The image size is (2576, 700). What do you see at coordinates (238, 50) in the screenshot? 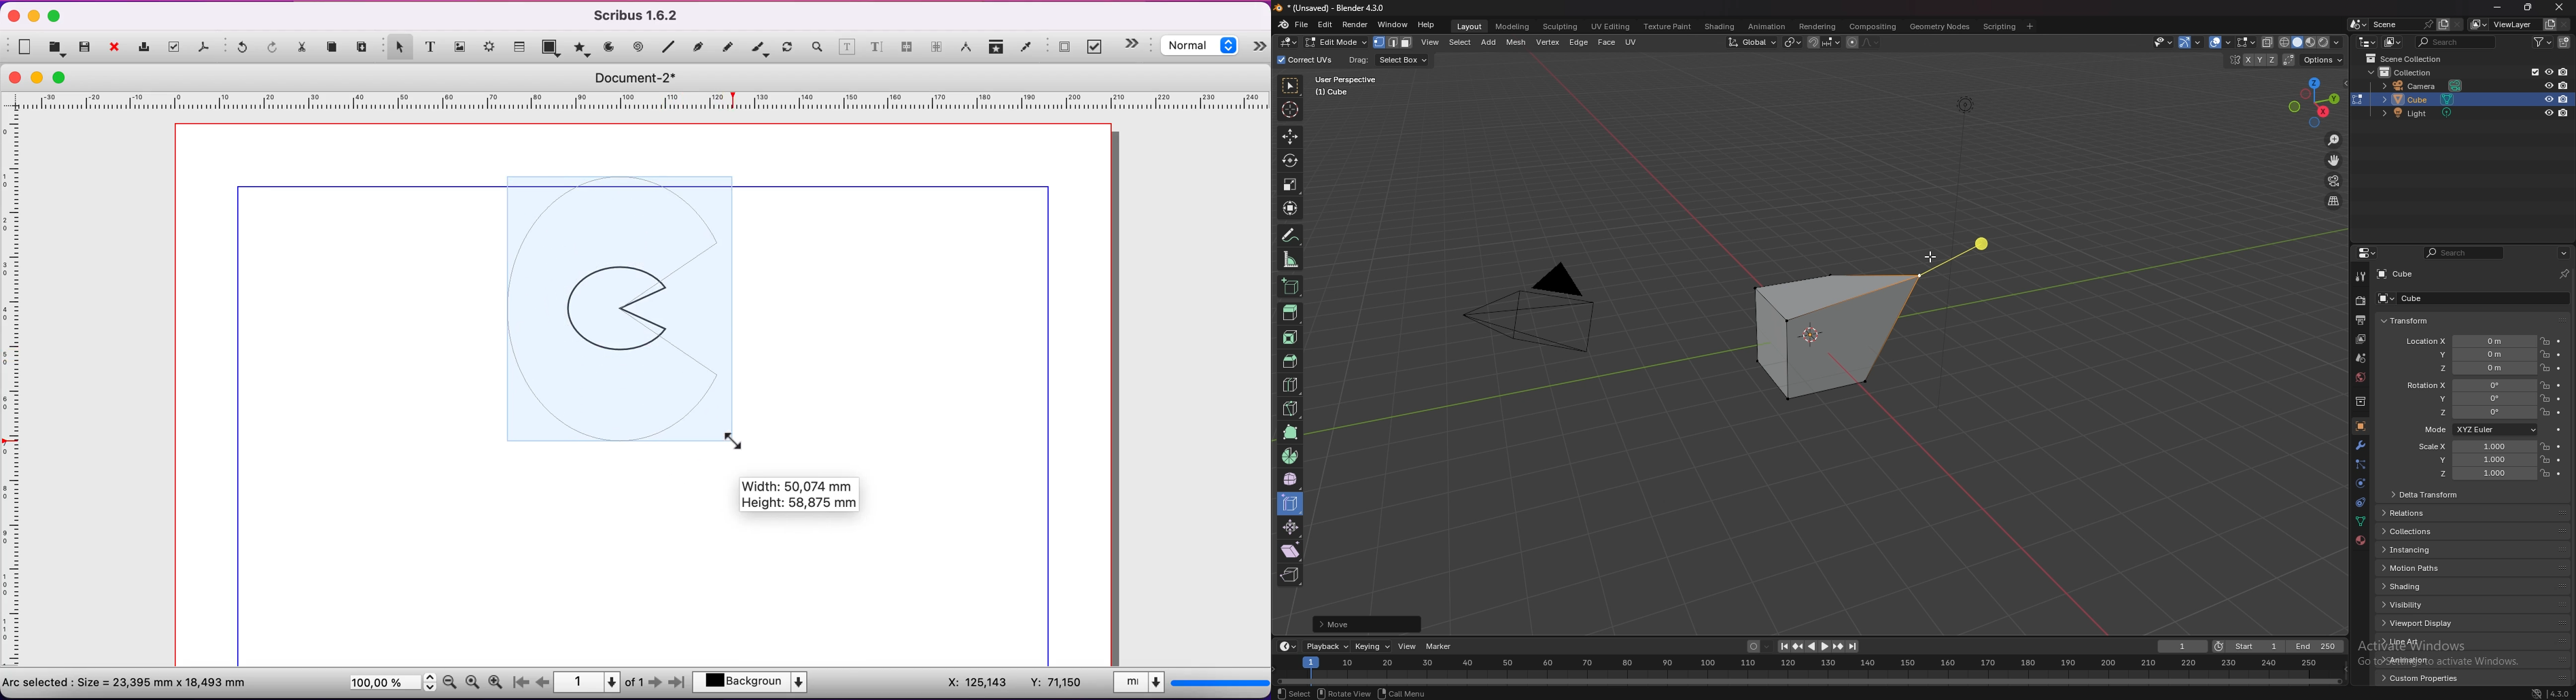
I see `undo` at bounding box center [238, 50].